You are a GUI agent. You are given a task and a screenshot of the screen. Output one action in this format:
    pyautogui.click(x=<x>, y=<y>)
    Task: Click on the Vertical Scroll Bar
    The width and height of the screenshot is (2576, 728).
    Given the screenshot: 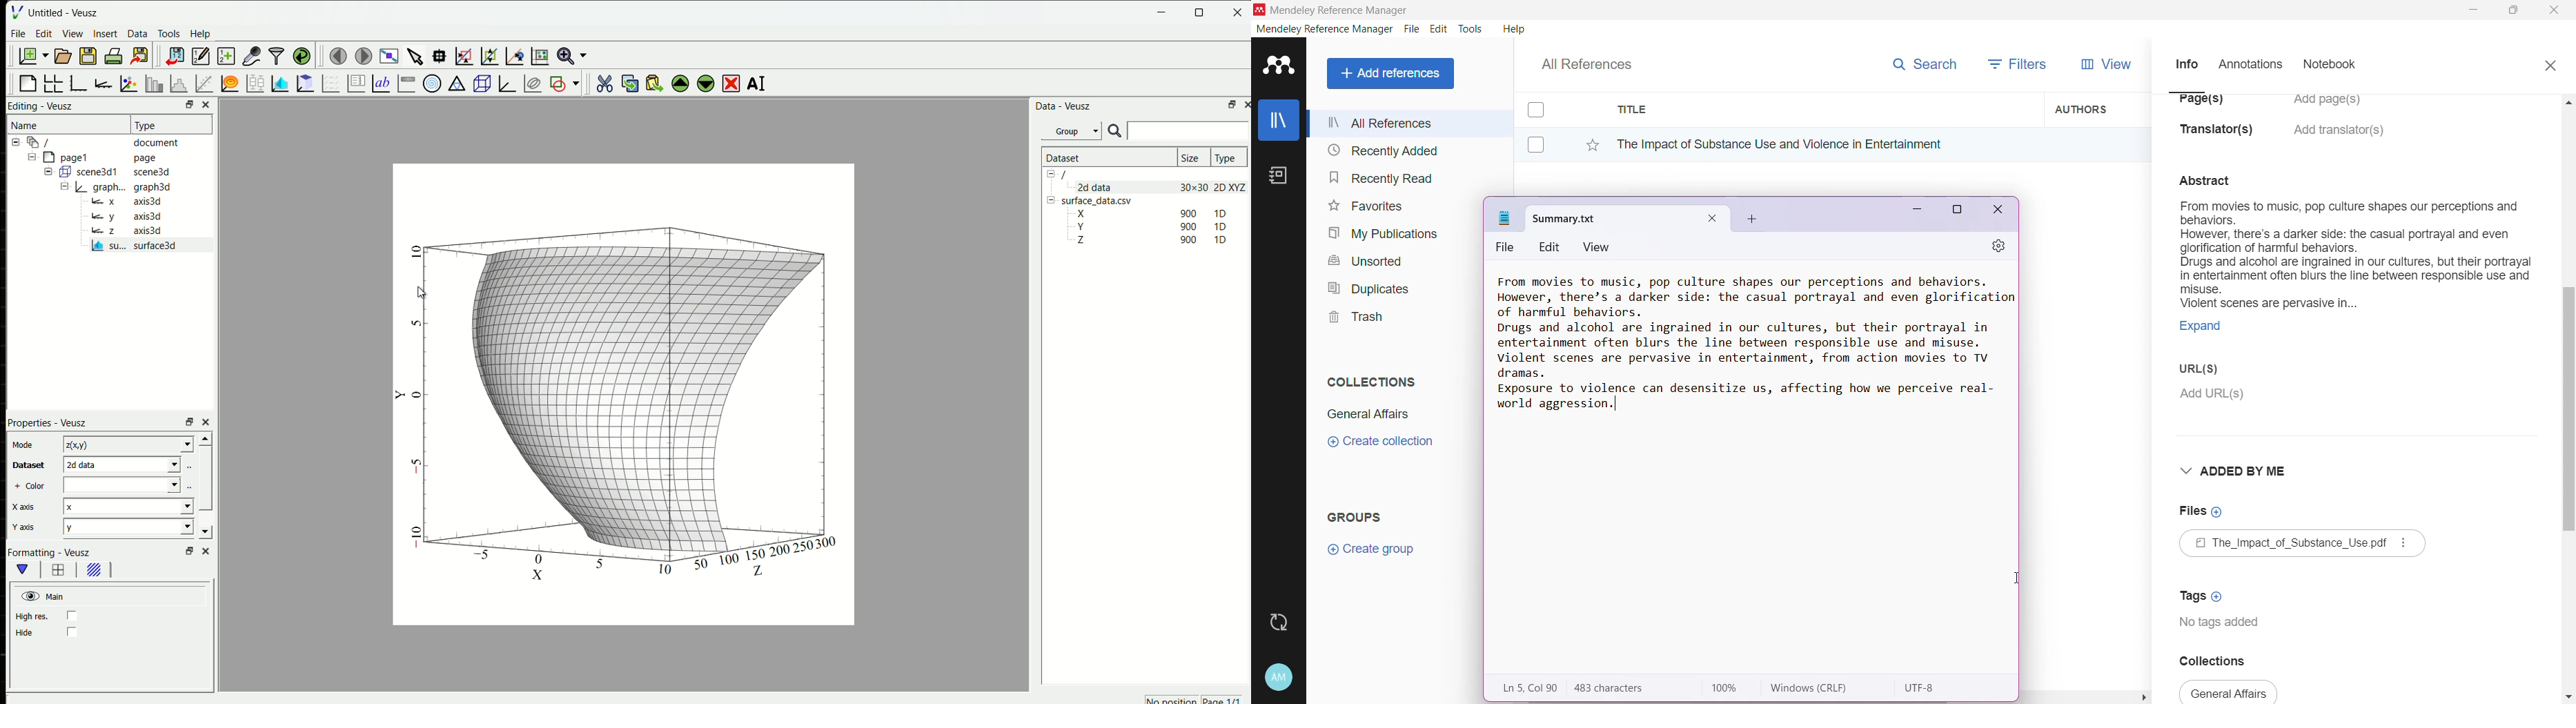 What is the action you would take?
    pyautogui.click(x=2568, y=398)
    